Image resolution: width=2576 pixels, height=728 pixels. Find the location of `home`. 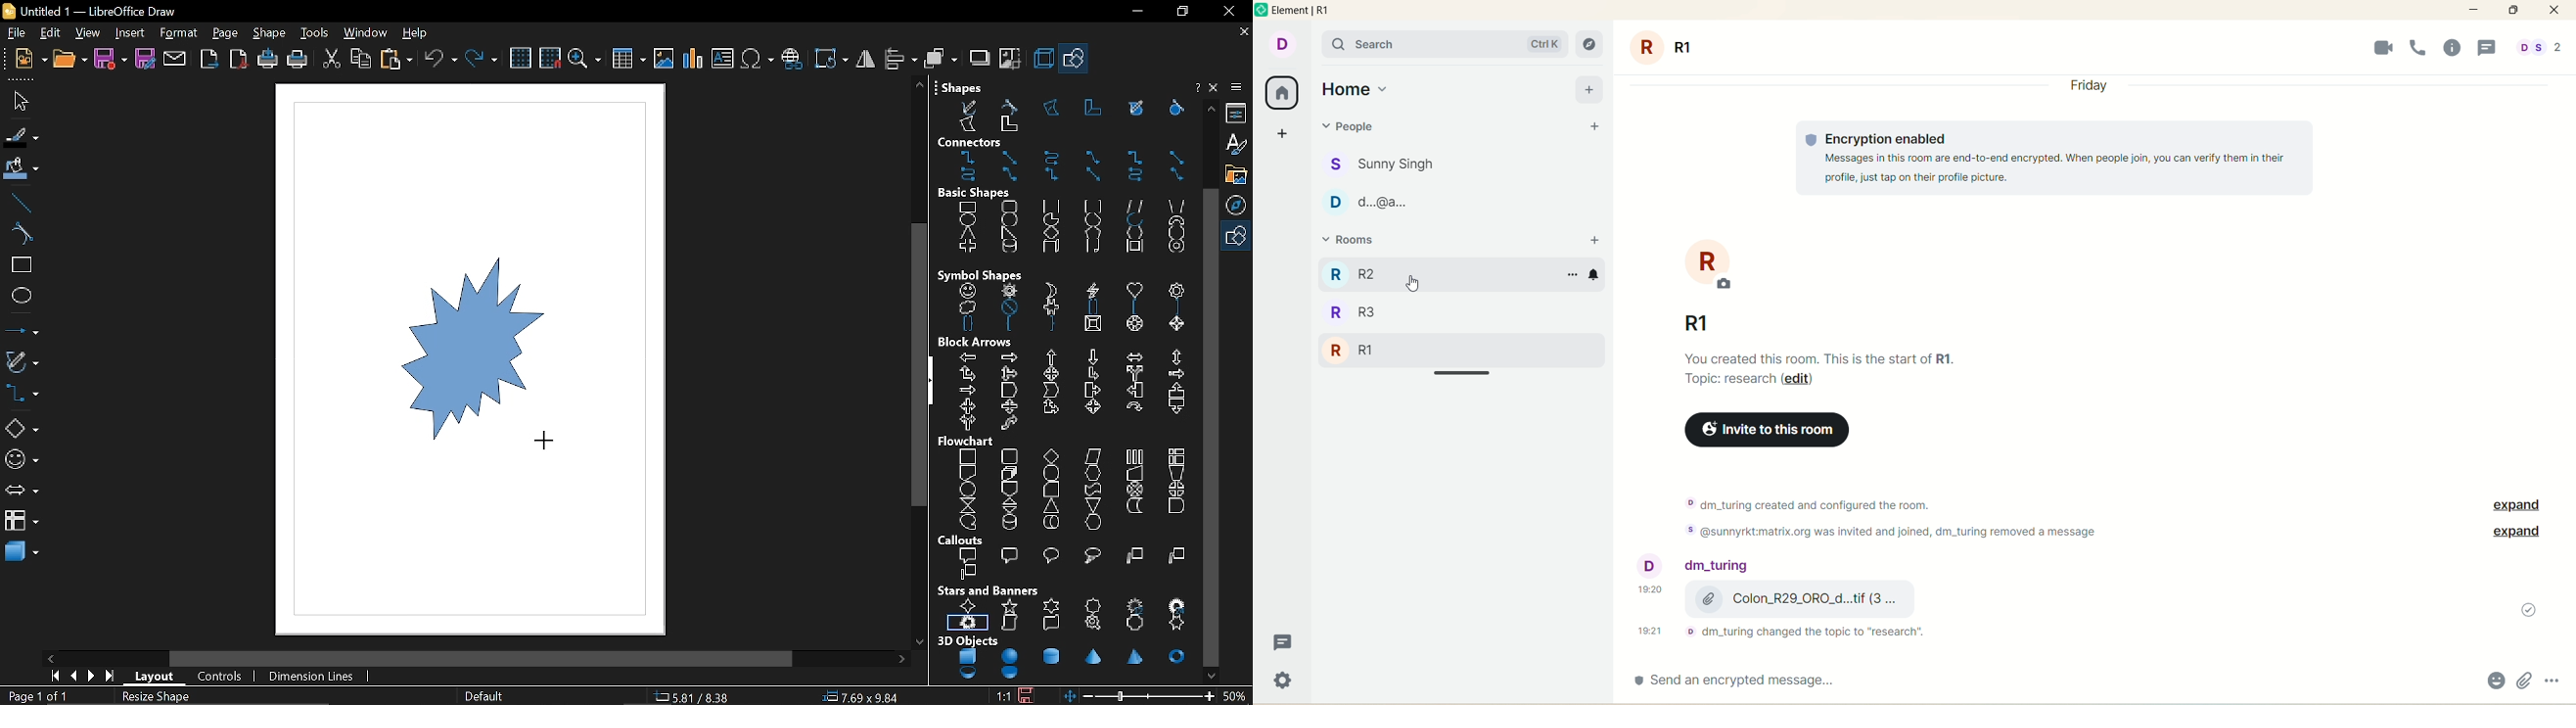

home is located at coordinates (1356, 90).